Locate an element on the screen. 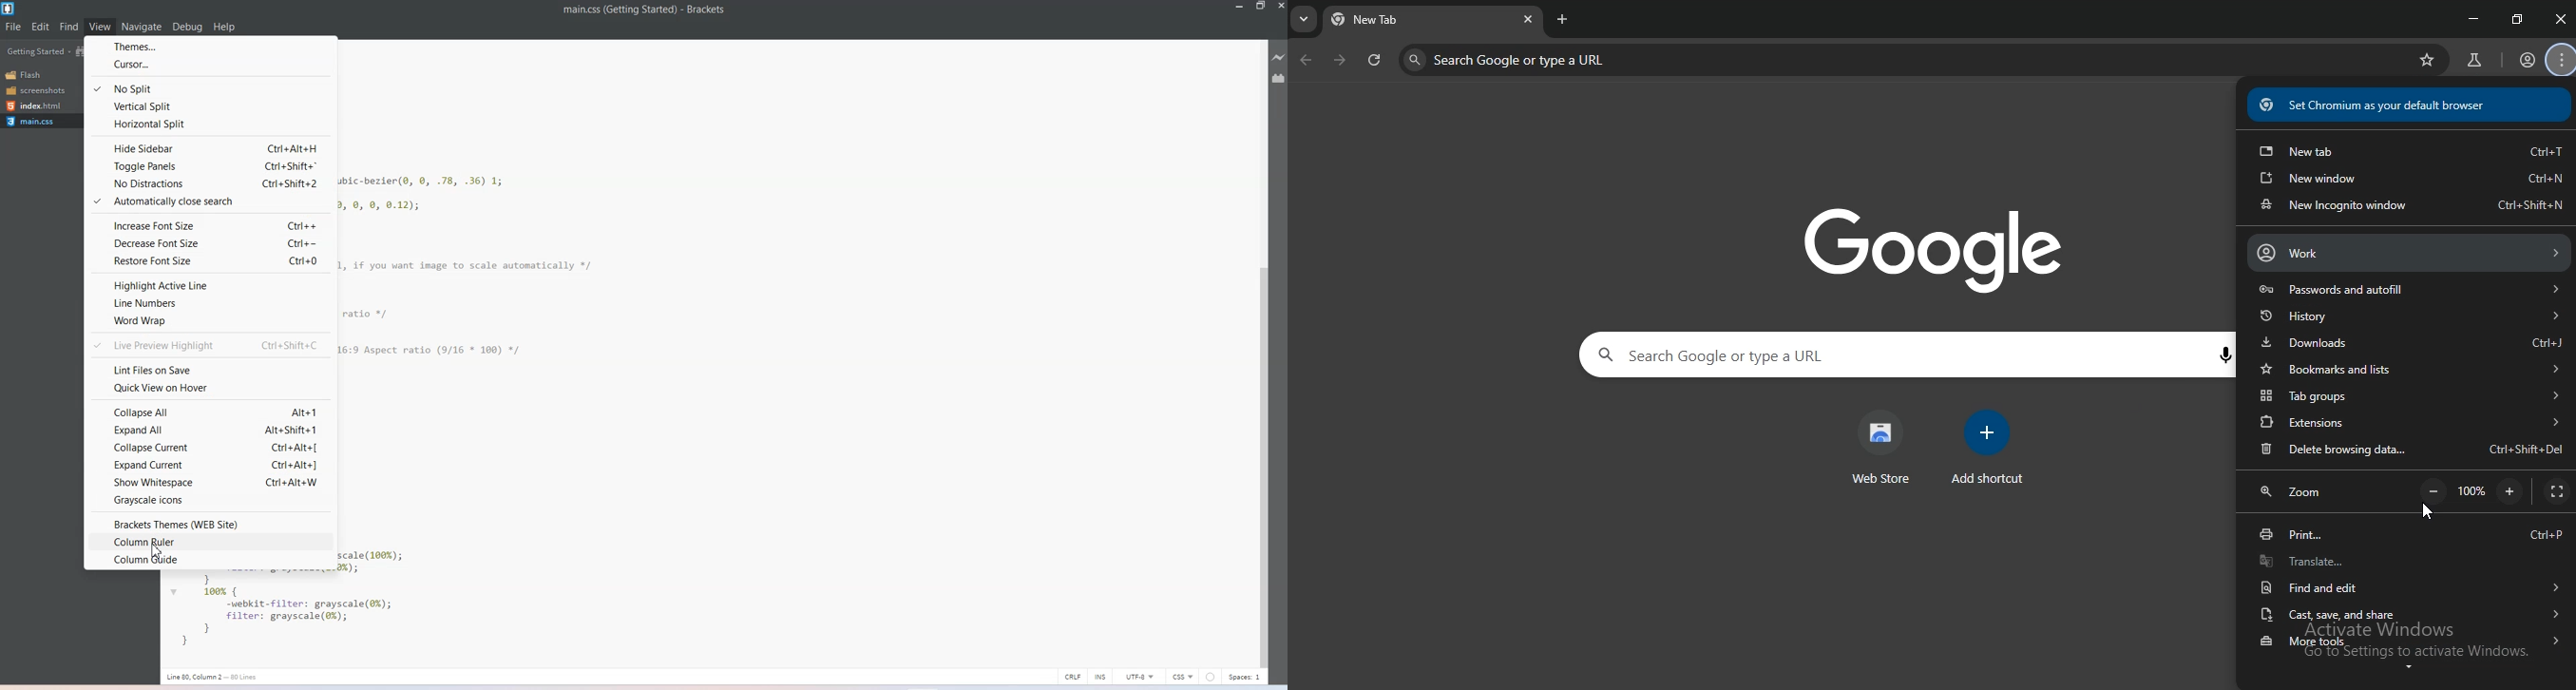 This screenshot has width=2576, height=700. Close is located at coordinates (1280, 7).